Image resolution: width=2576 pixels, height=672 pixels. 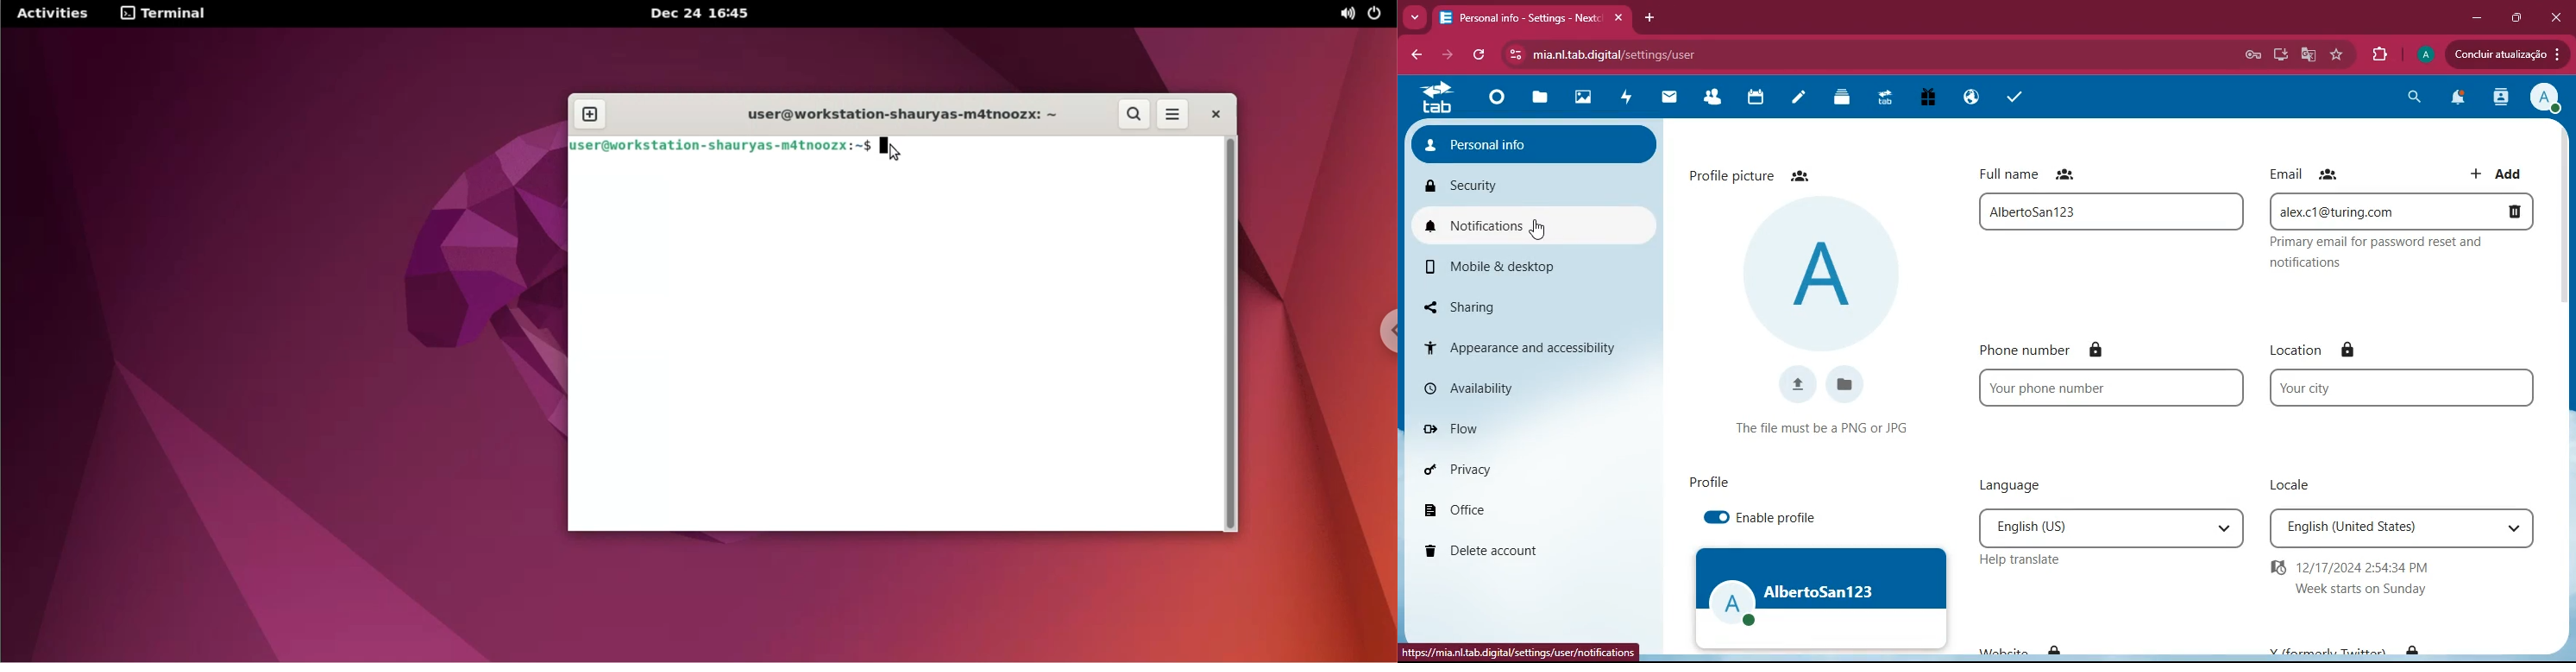 I want to click on refresh, so click(x=1481, y=54).